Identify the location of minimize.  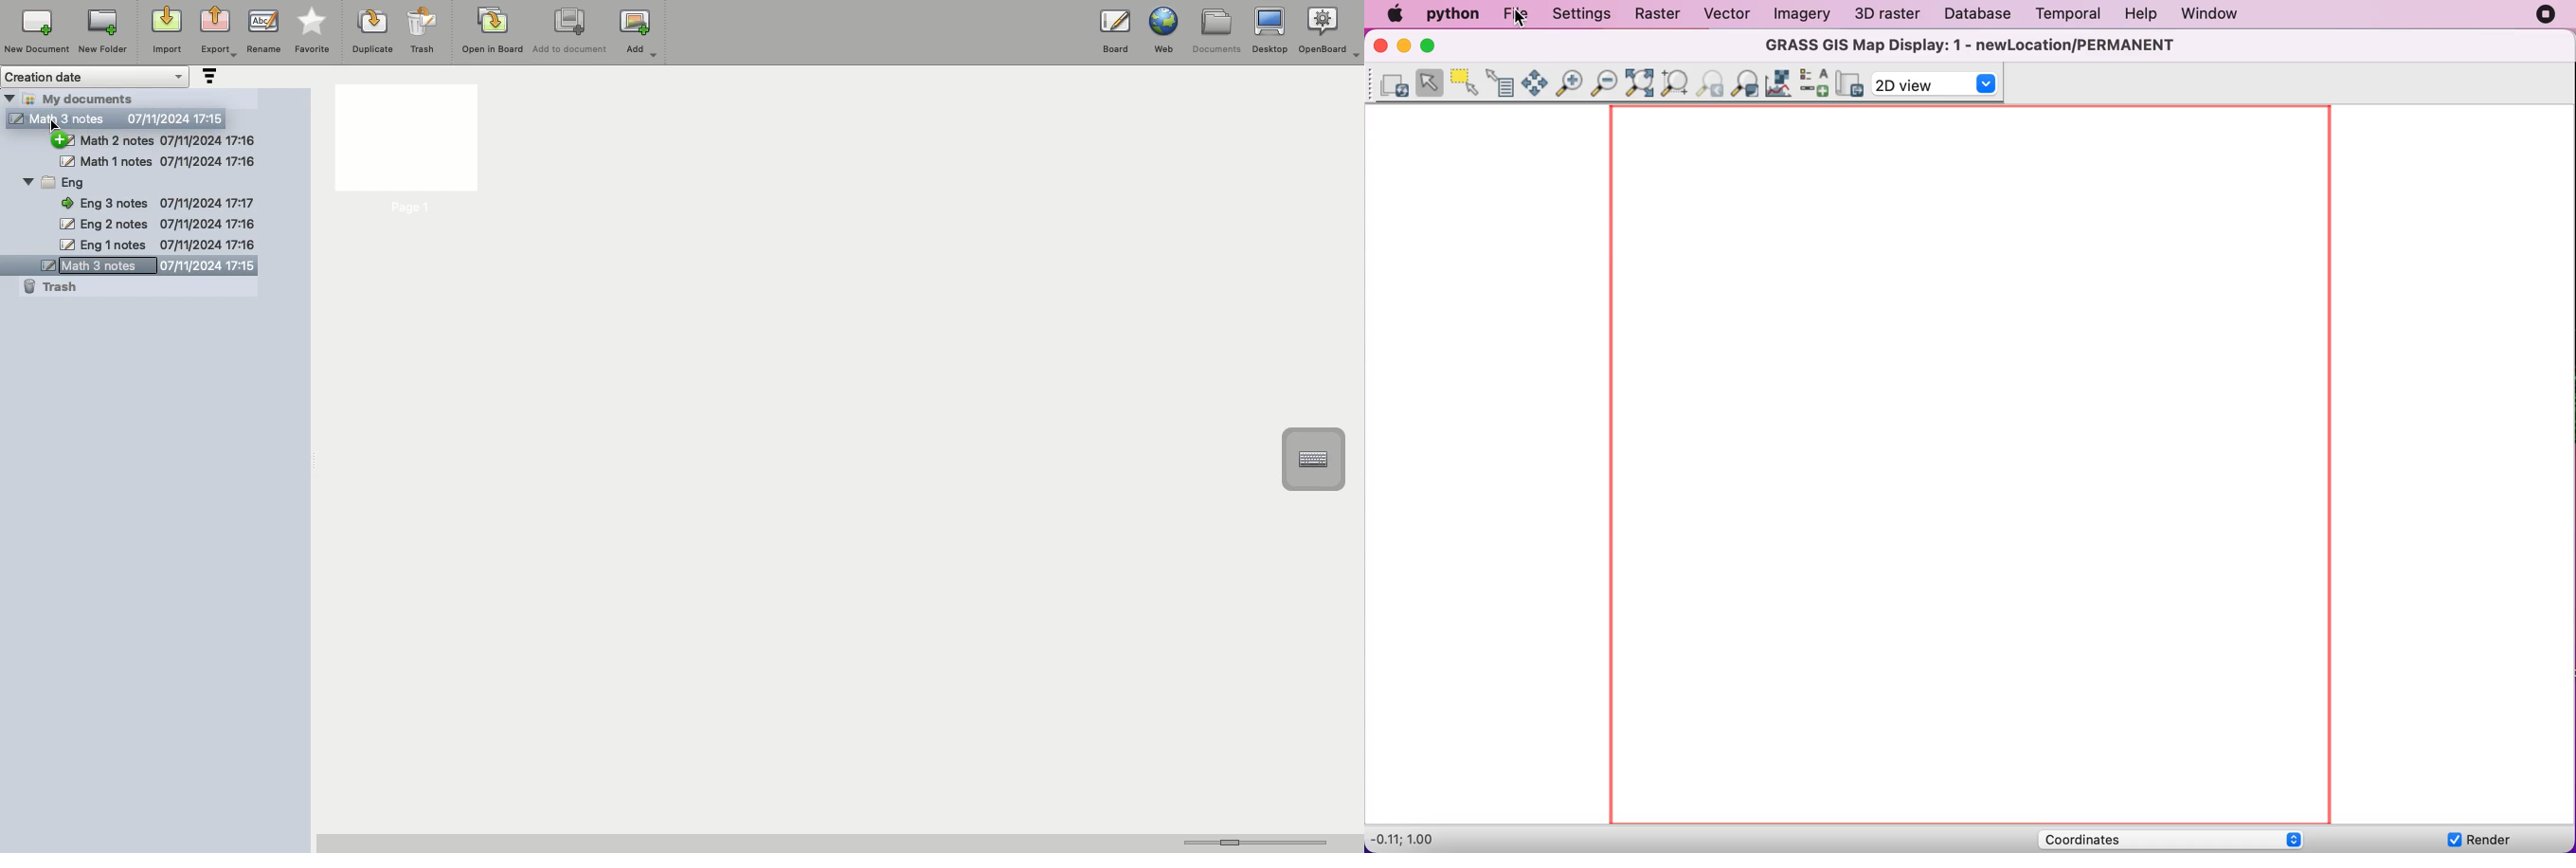
(1402, 47).